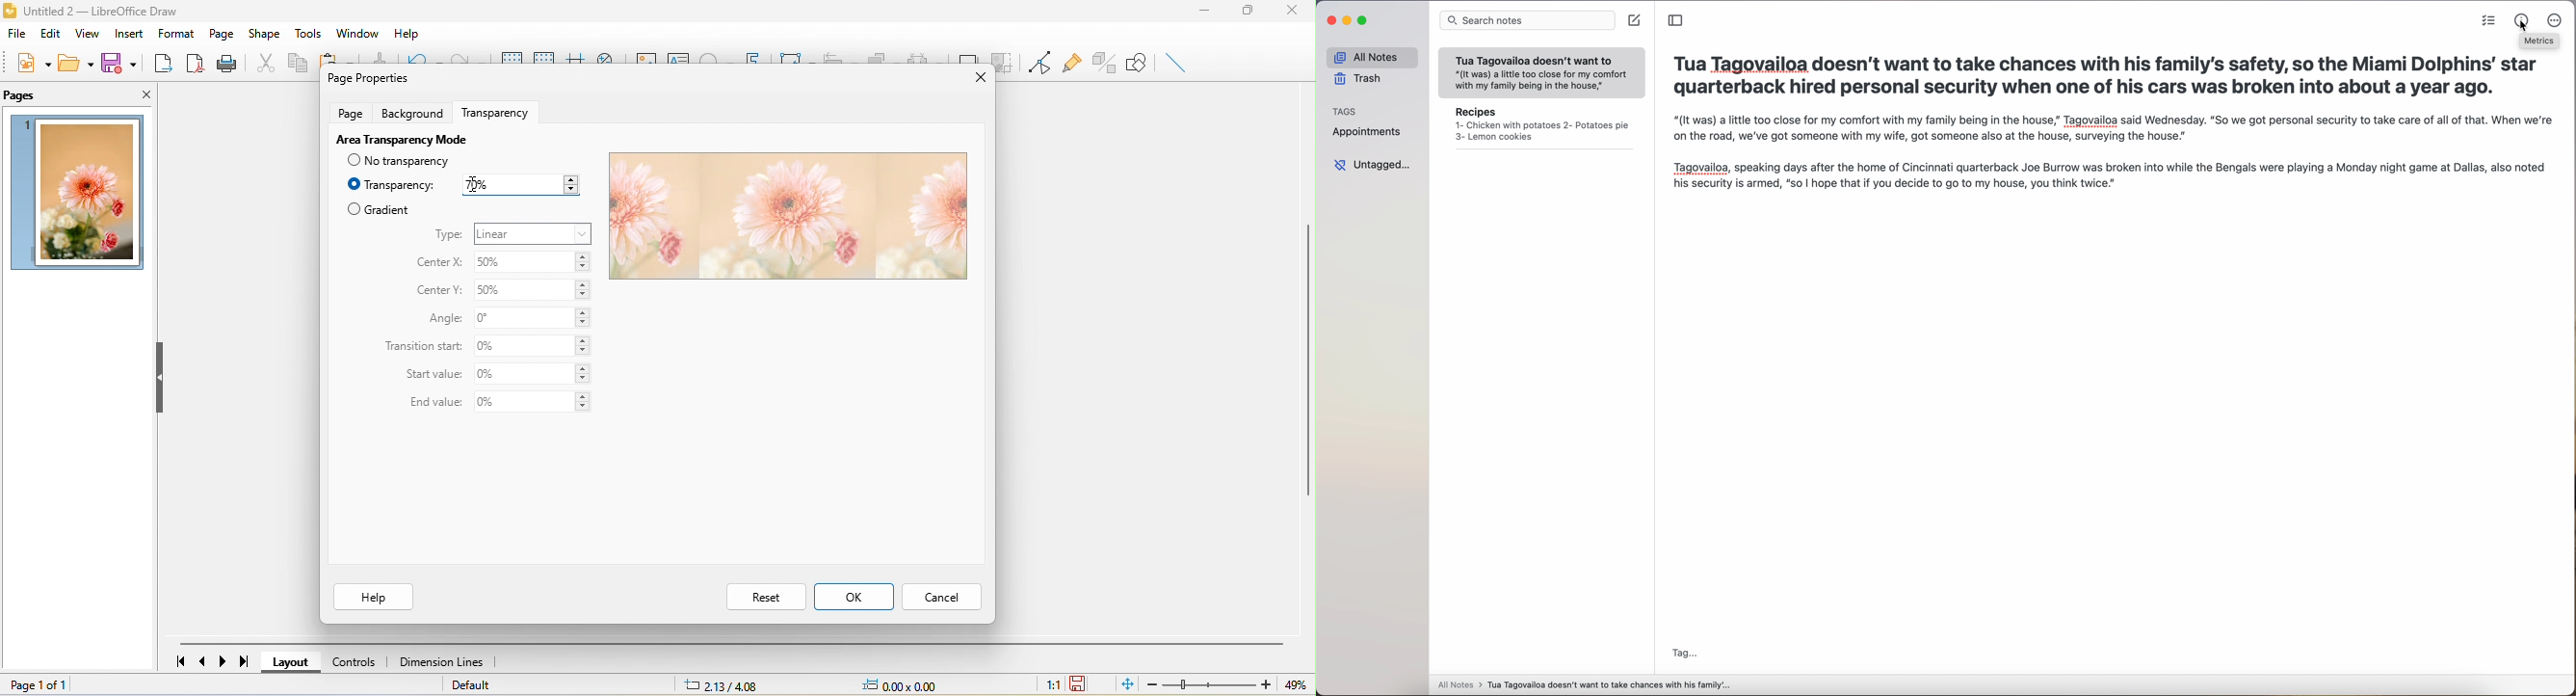 The width and height of the screenshot is (2576, 700). What do you see at coordinates (765, 596) in the screenshot?
I see `reset` at bounding box center [765, 596].